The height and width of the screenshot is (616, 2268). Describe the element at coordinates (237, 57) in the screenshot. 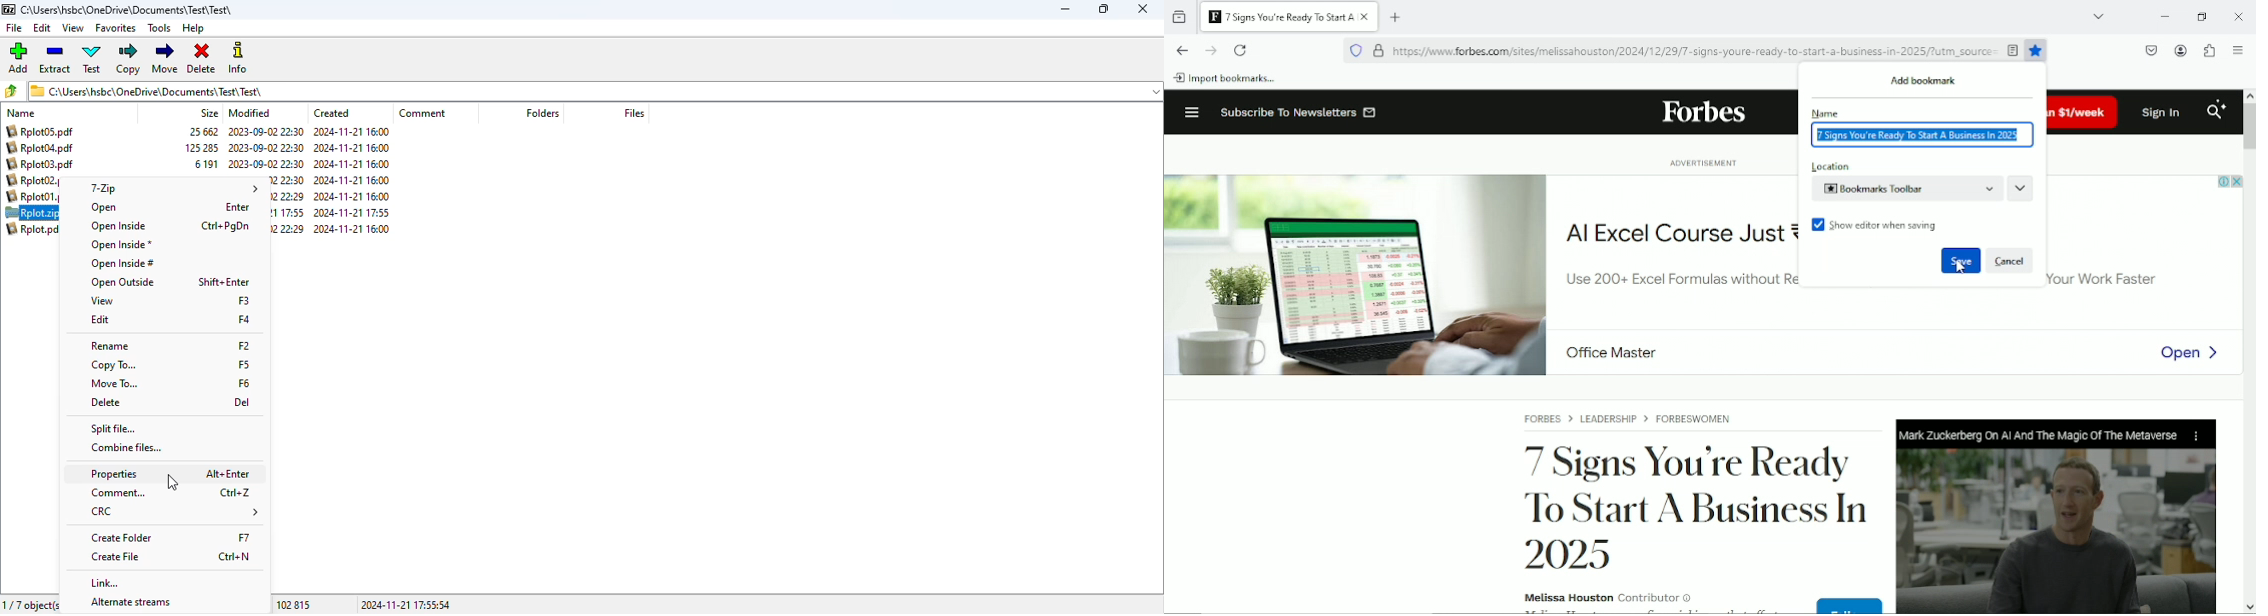

I see `info` at that location.